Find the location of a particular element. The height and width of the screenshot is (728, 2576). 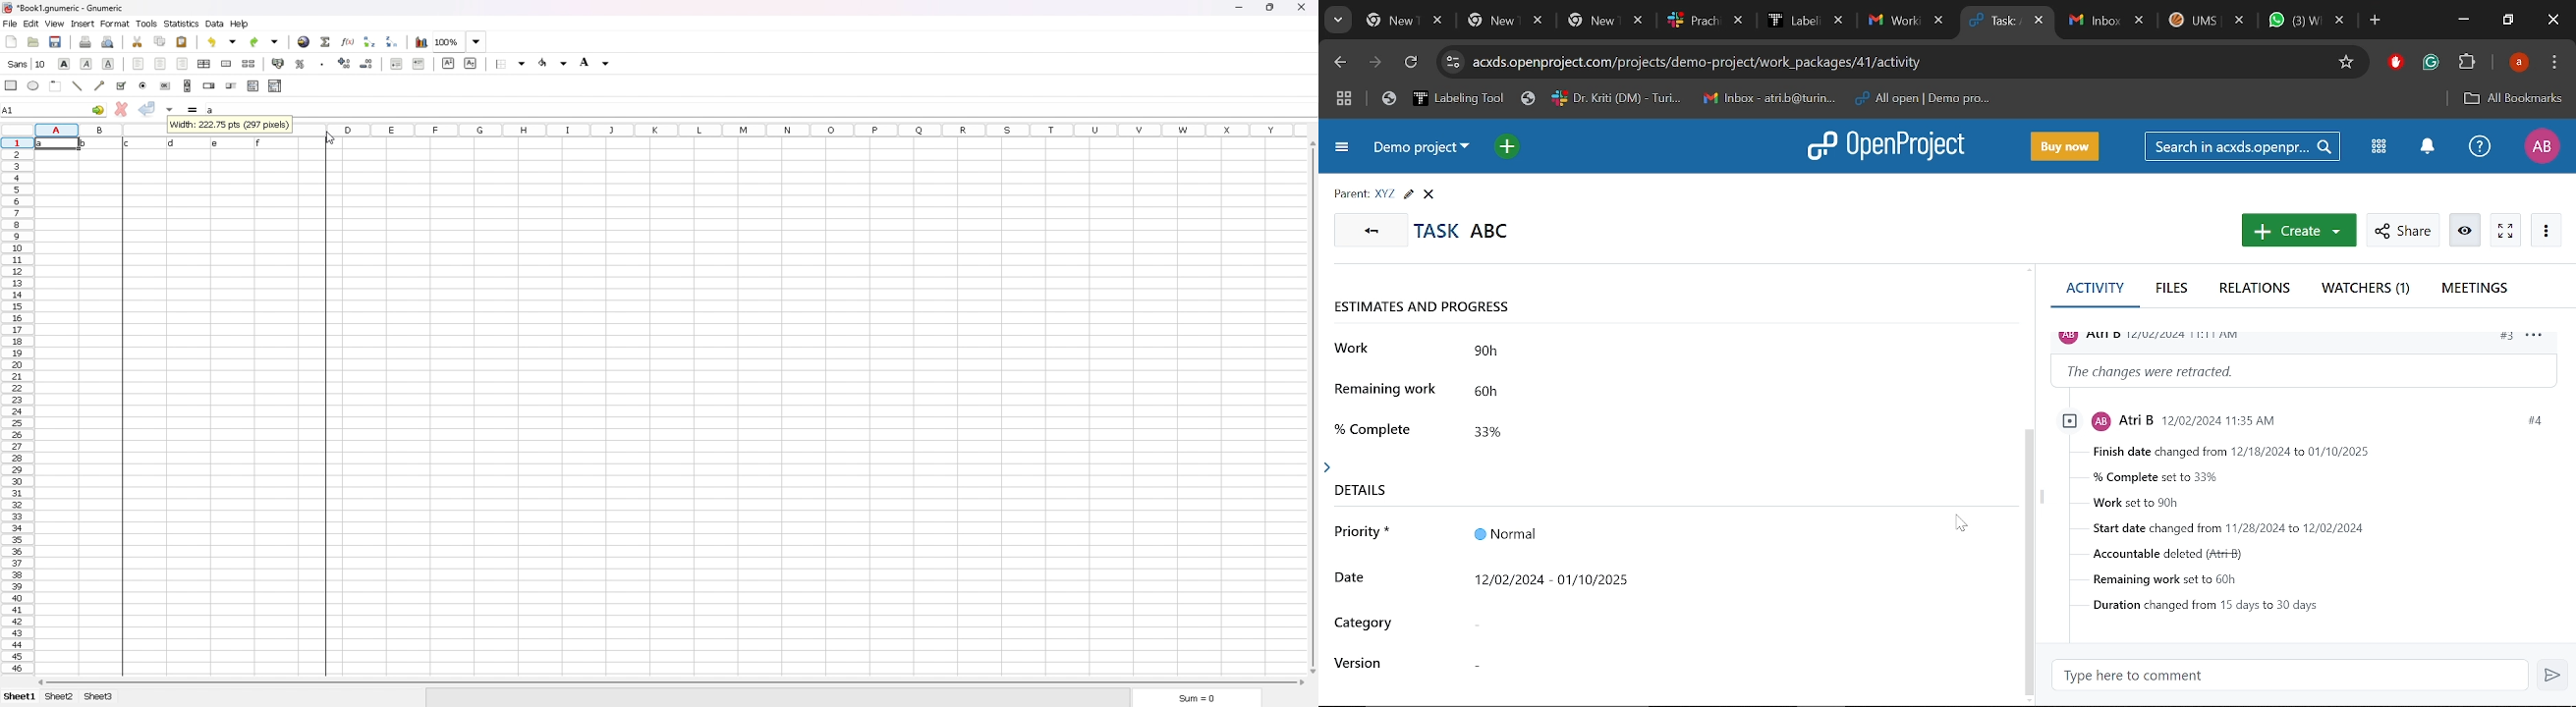

accounting is located at coordinates (279, 63).